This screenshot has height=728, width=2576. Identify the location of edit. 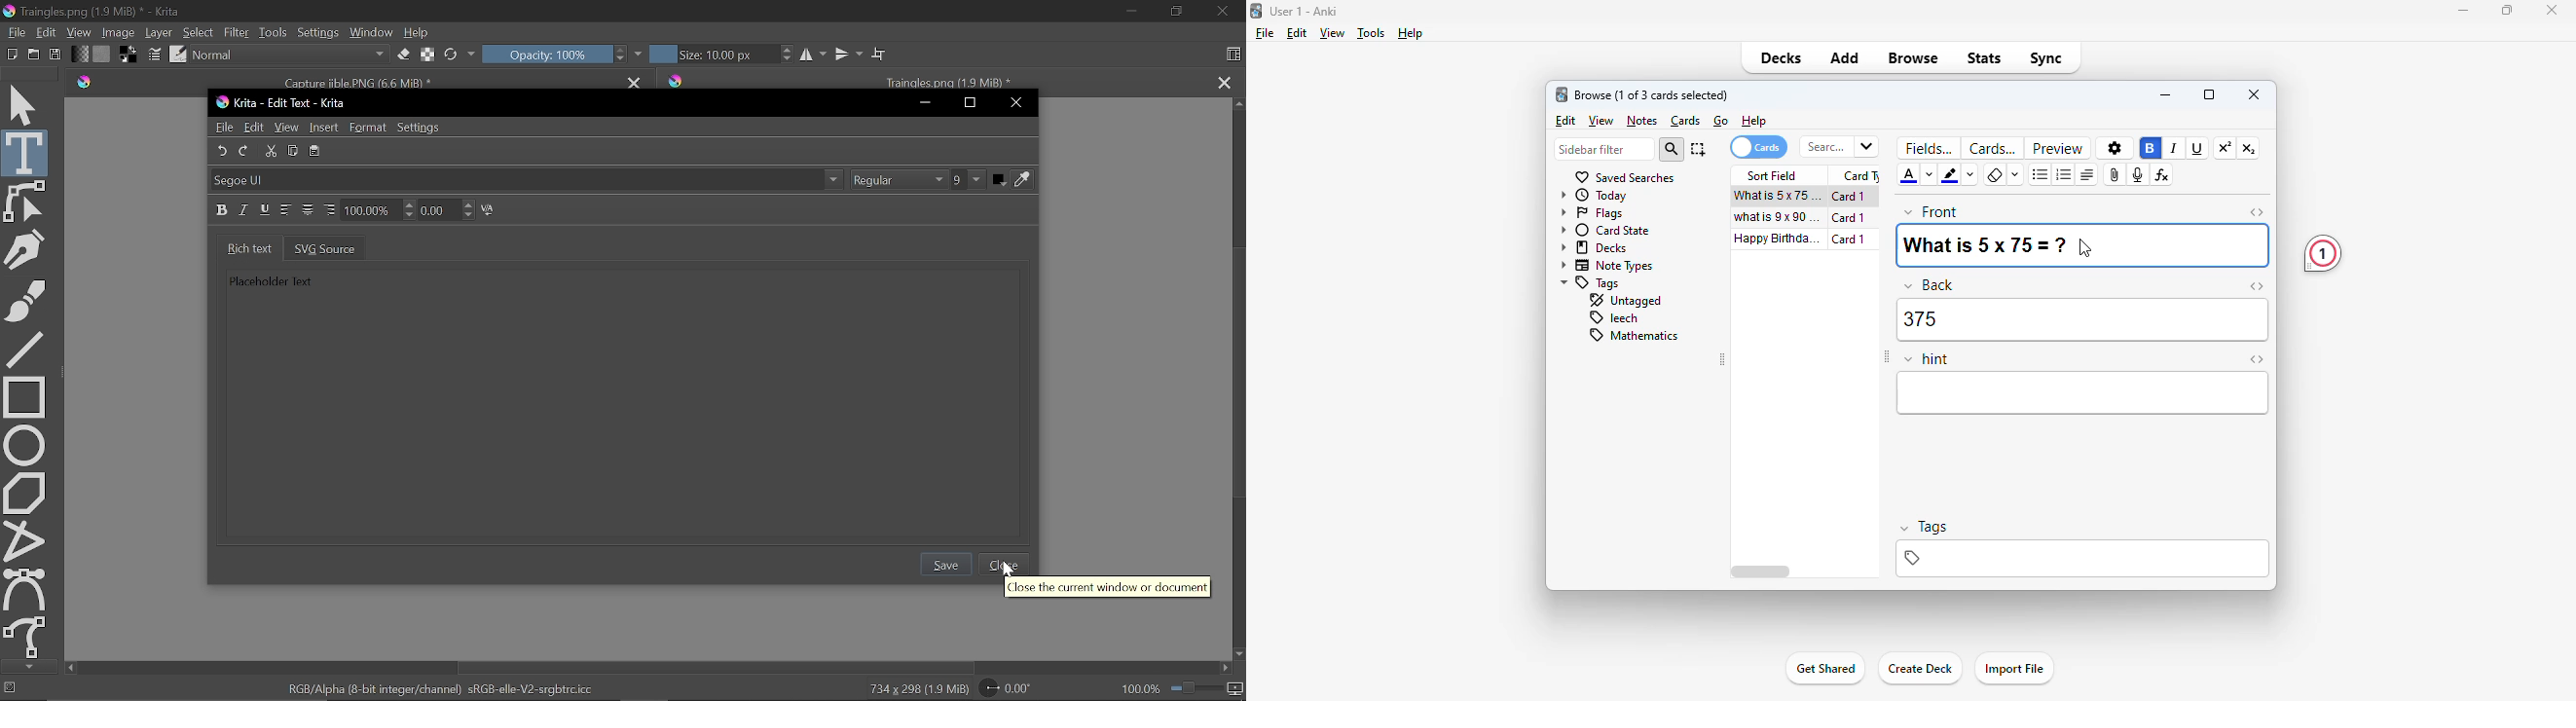
(1298, 34).